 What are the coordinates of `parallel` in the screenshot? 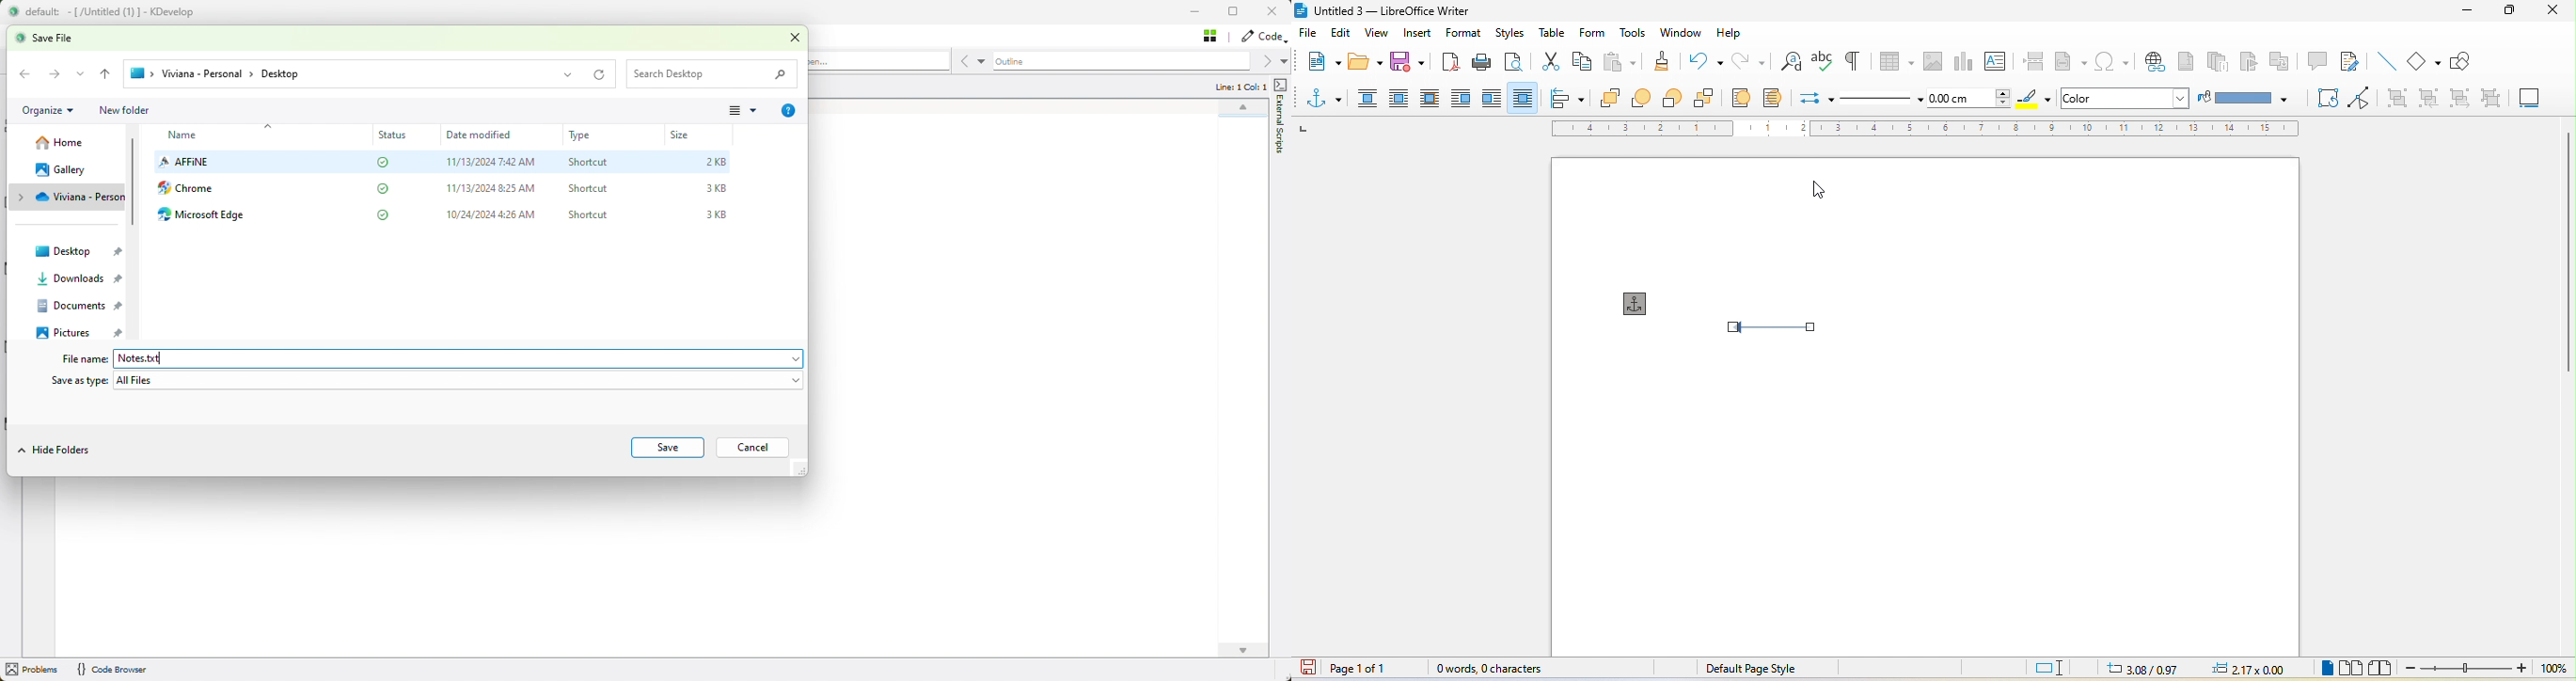 It's located at (1402, 99).